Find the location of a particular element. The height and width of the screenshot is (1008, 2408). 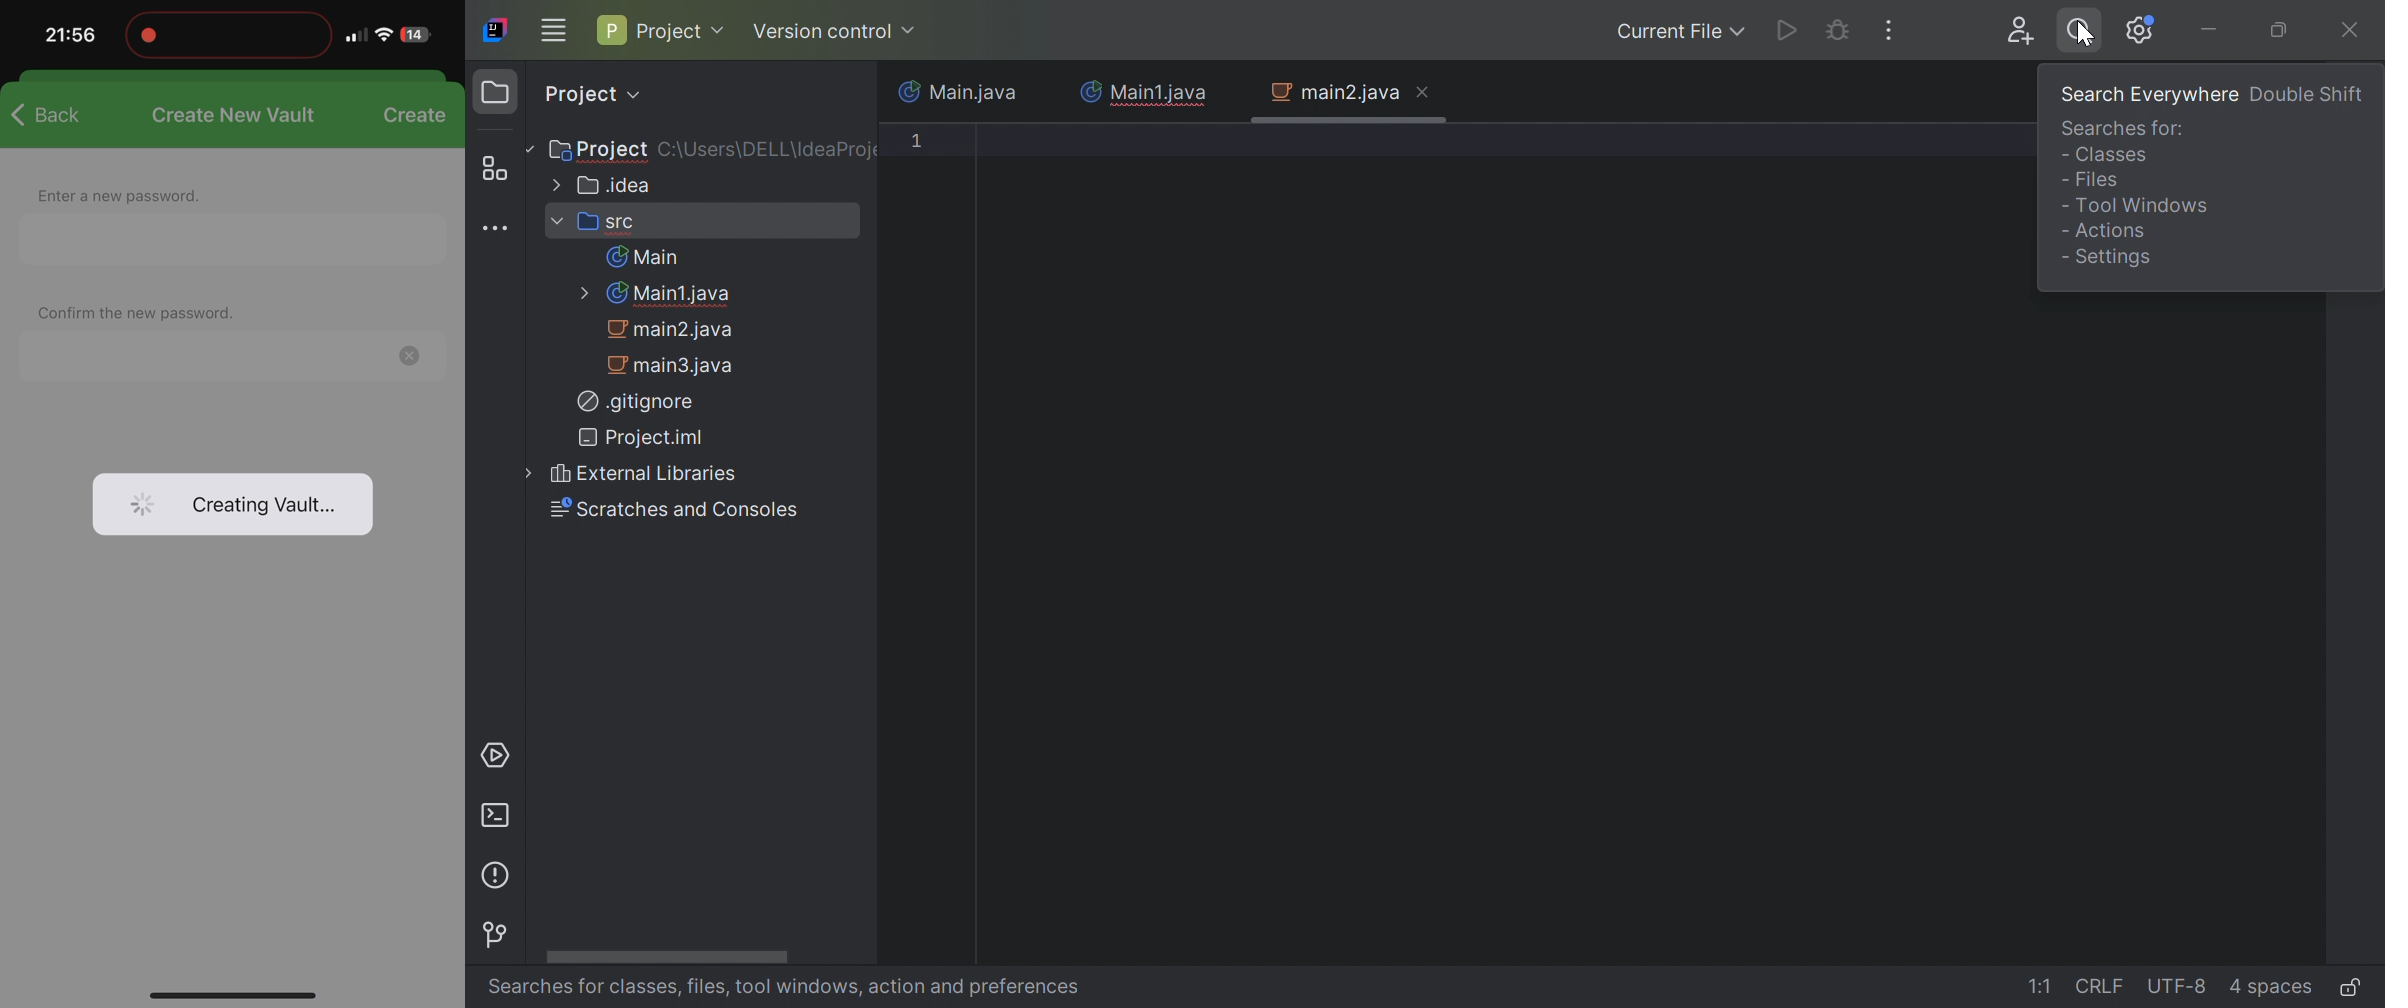

Confirm the new password. is located at coordinates (240, 343).